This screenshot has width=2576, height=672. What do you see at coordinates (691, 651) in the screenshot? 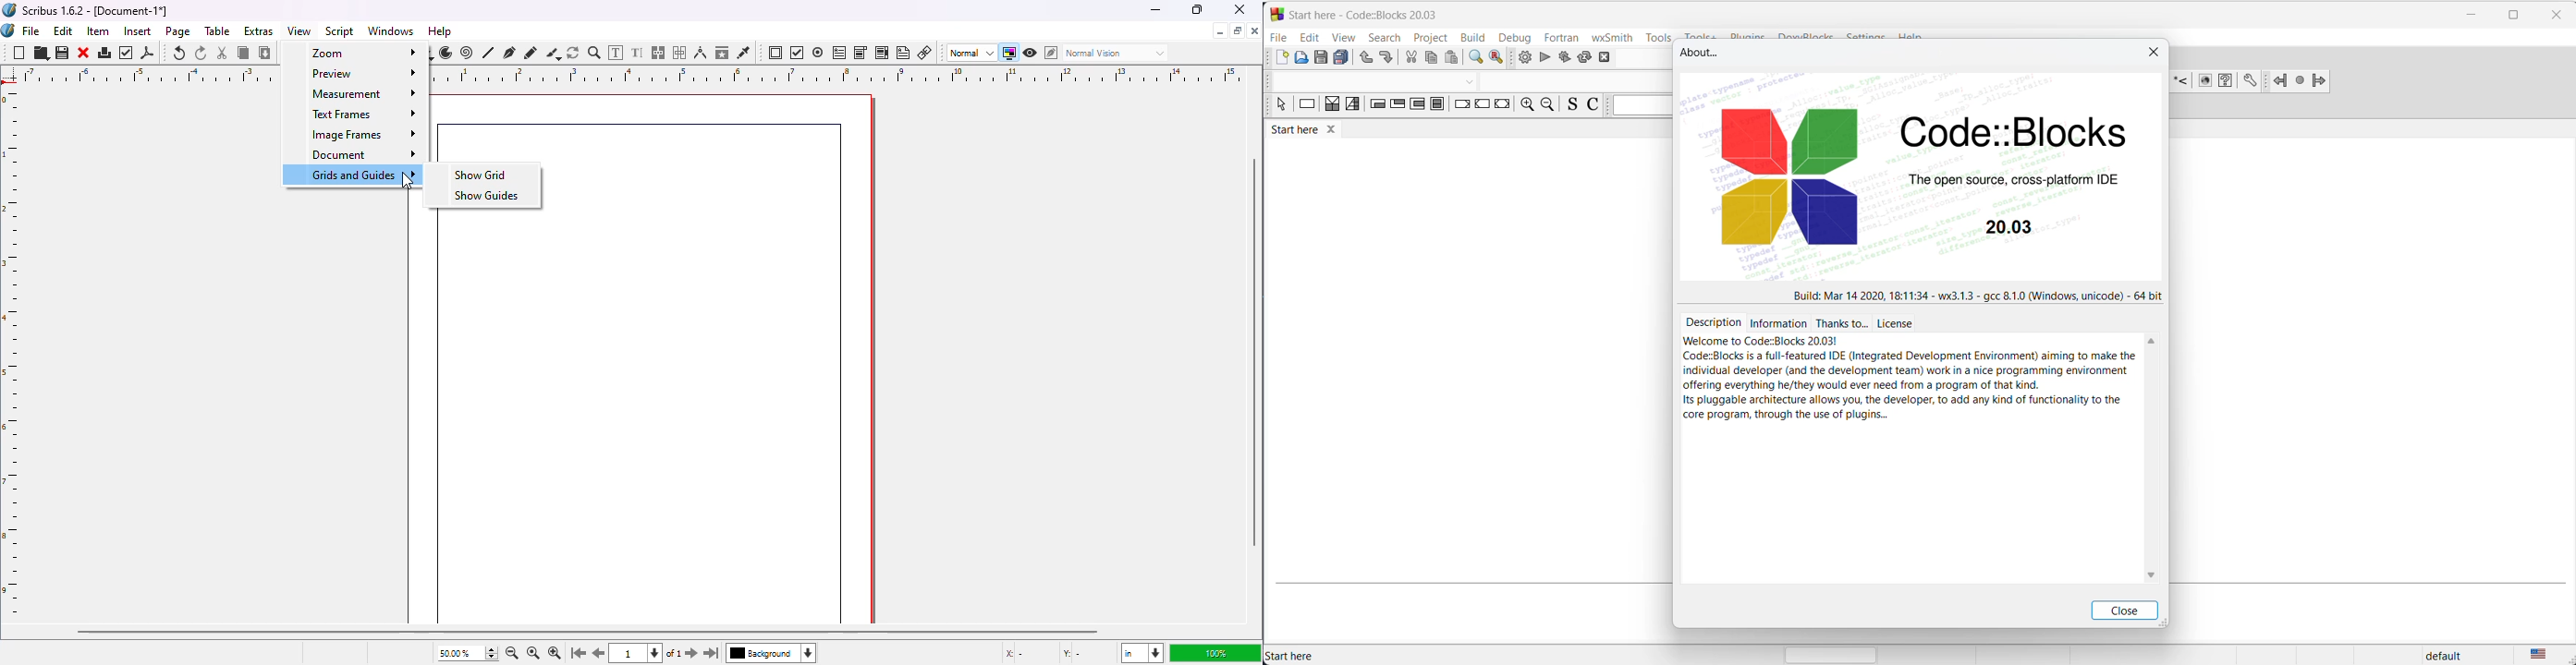
I see `go to the next page` at bounding box center [691, 651].